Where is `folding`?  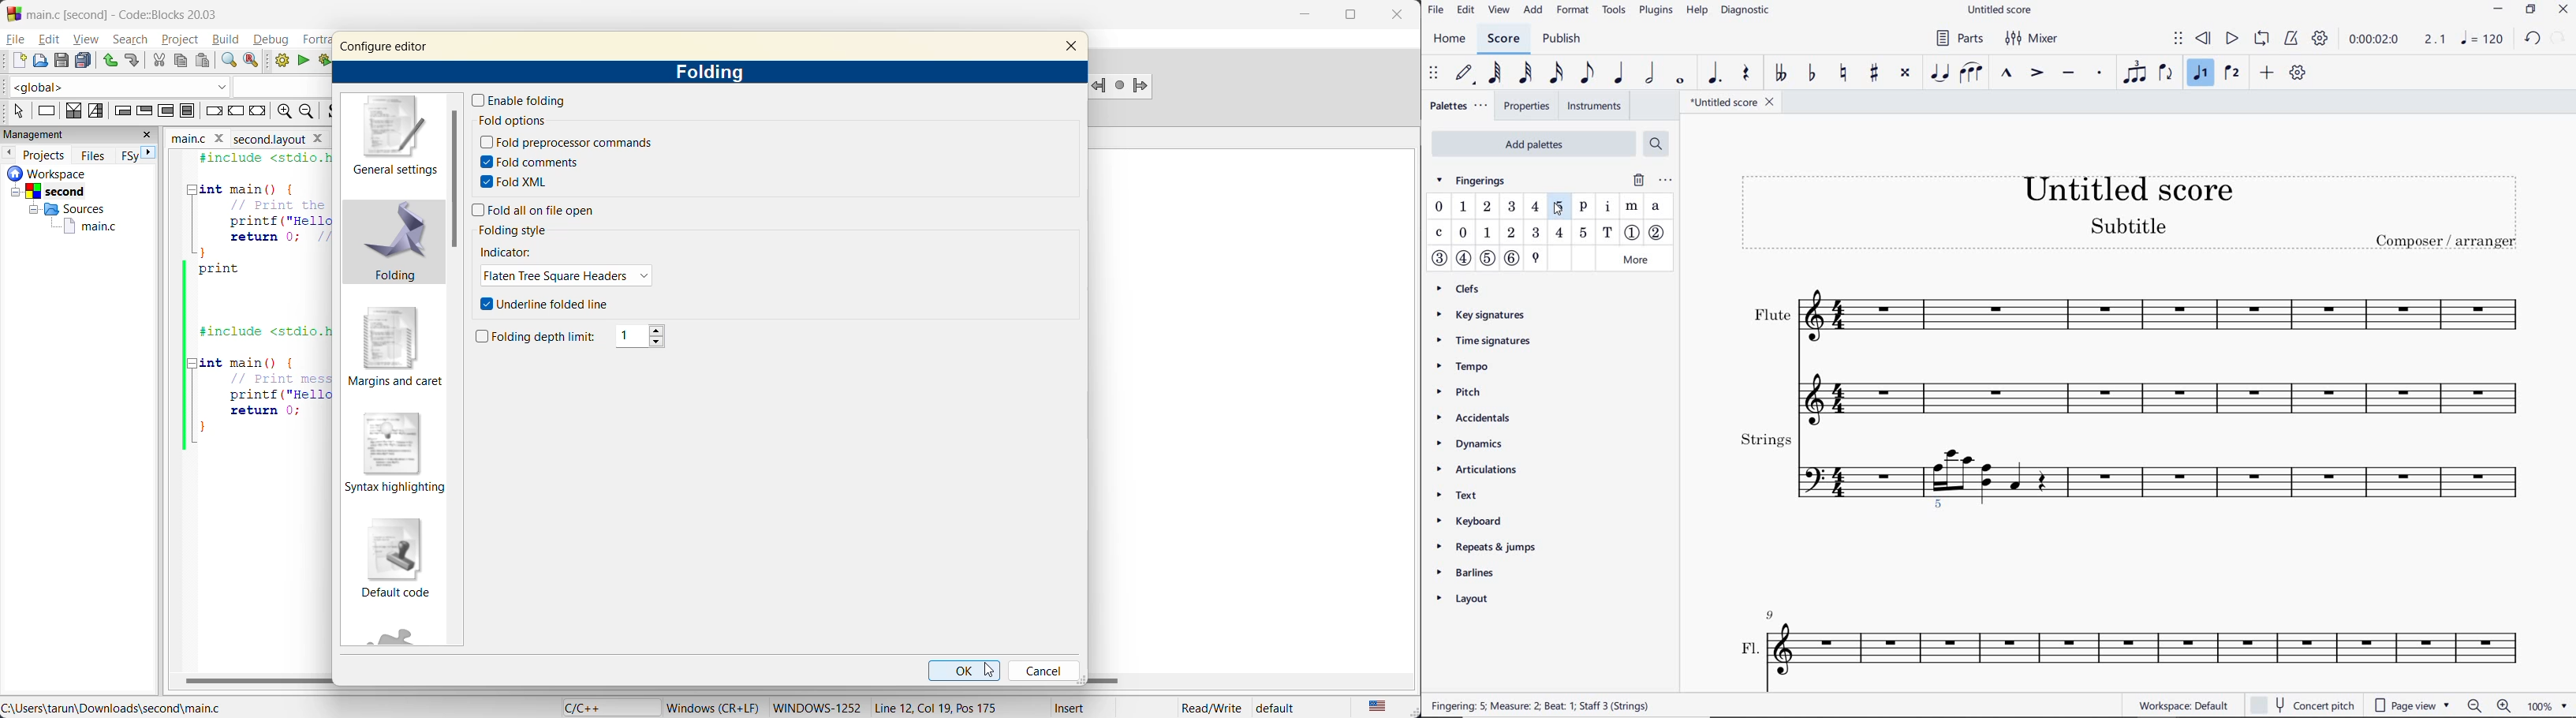 folding is located at coordinates (715, 74).